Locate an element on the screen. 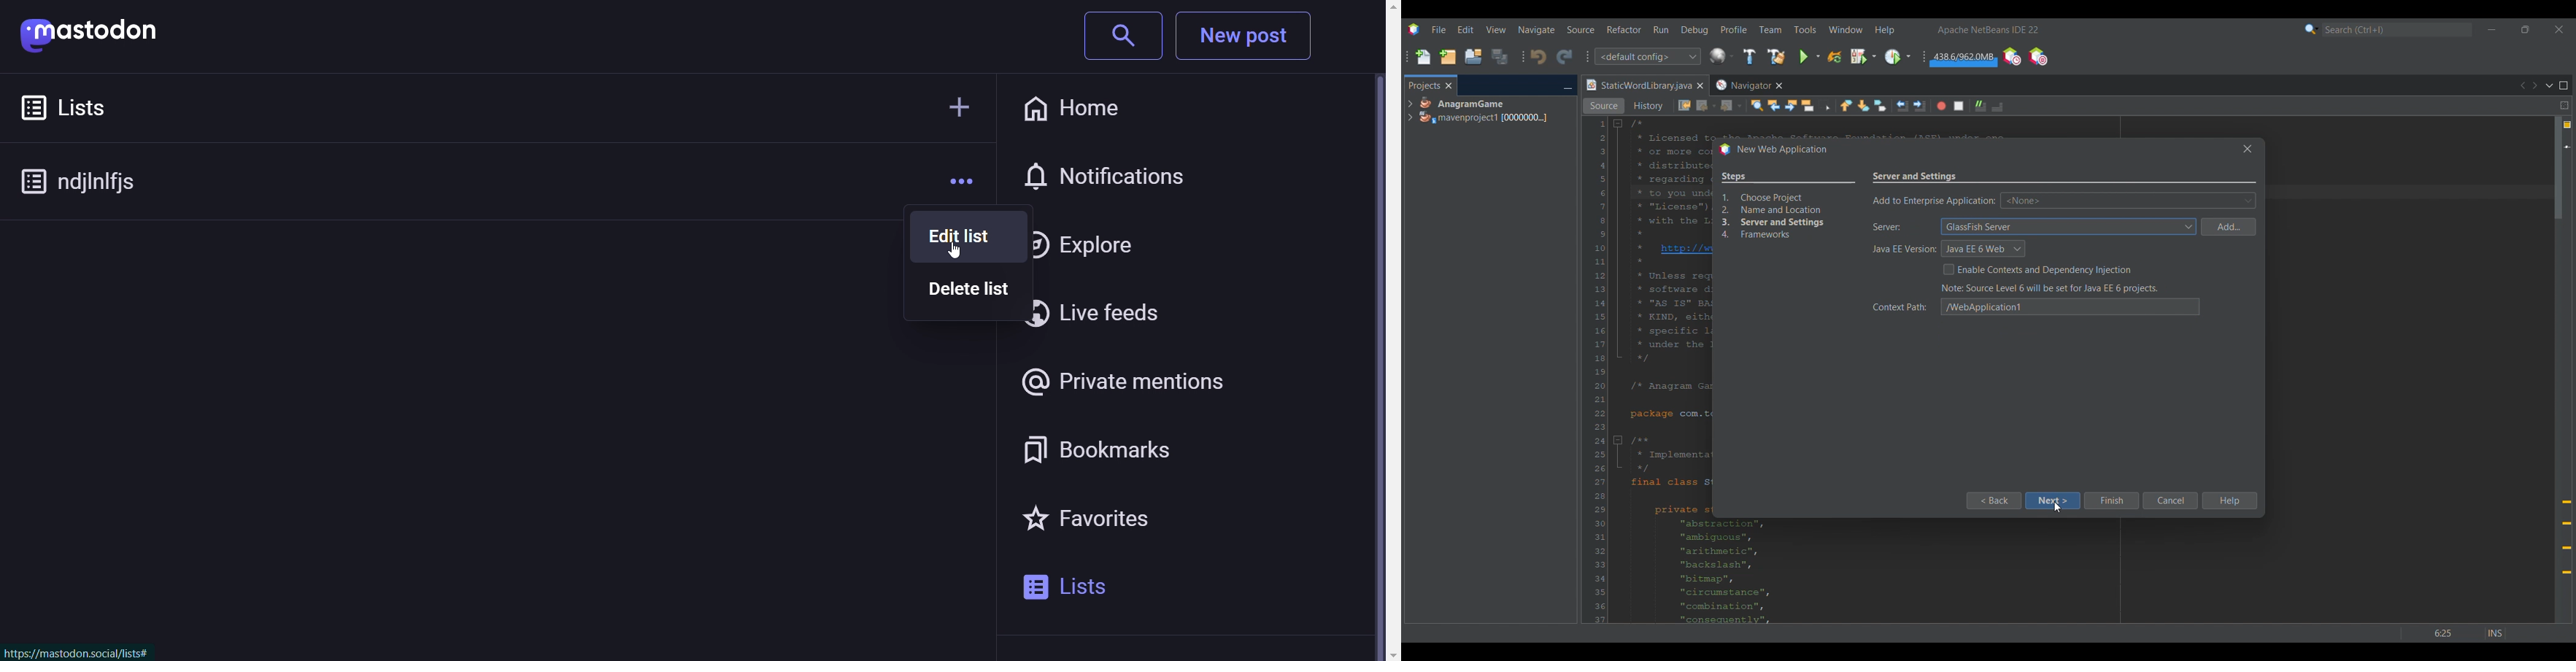 The image size is (2576, 672). Vertical Scroll Bar is located at coordinates (1383, 333).